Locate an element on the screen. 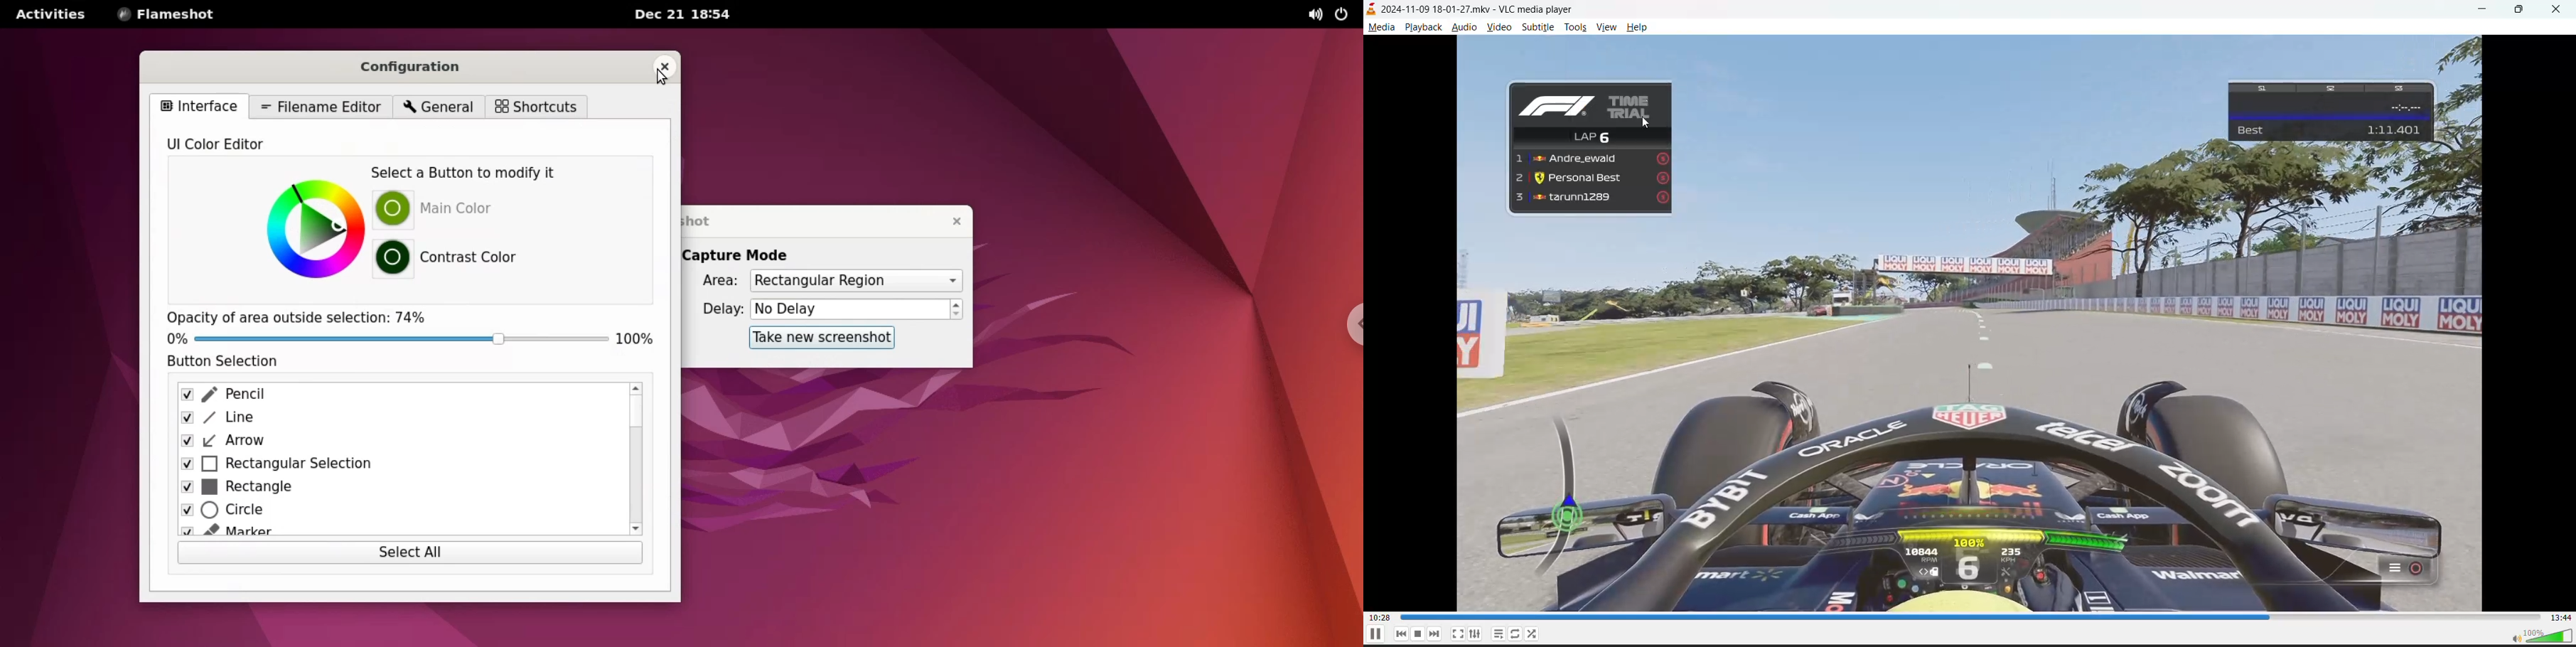 The width and height of the screenshot is (2576, 672). preview is located at coordinates (1479, 164).